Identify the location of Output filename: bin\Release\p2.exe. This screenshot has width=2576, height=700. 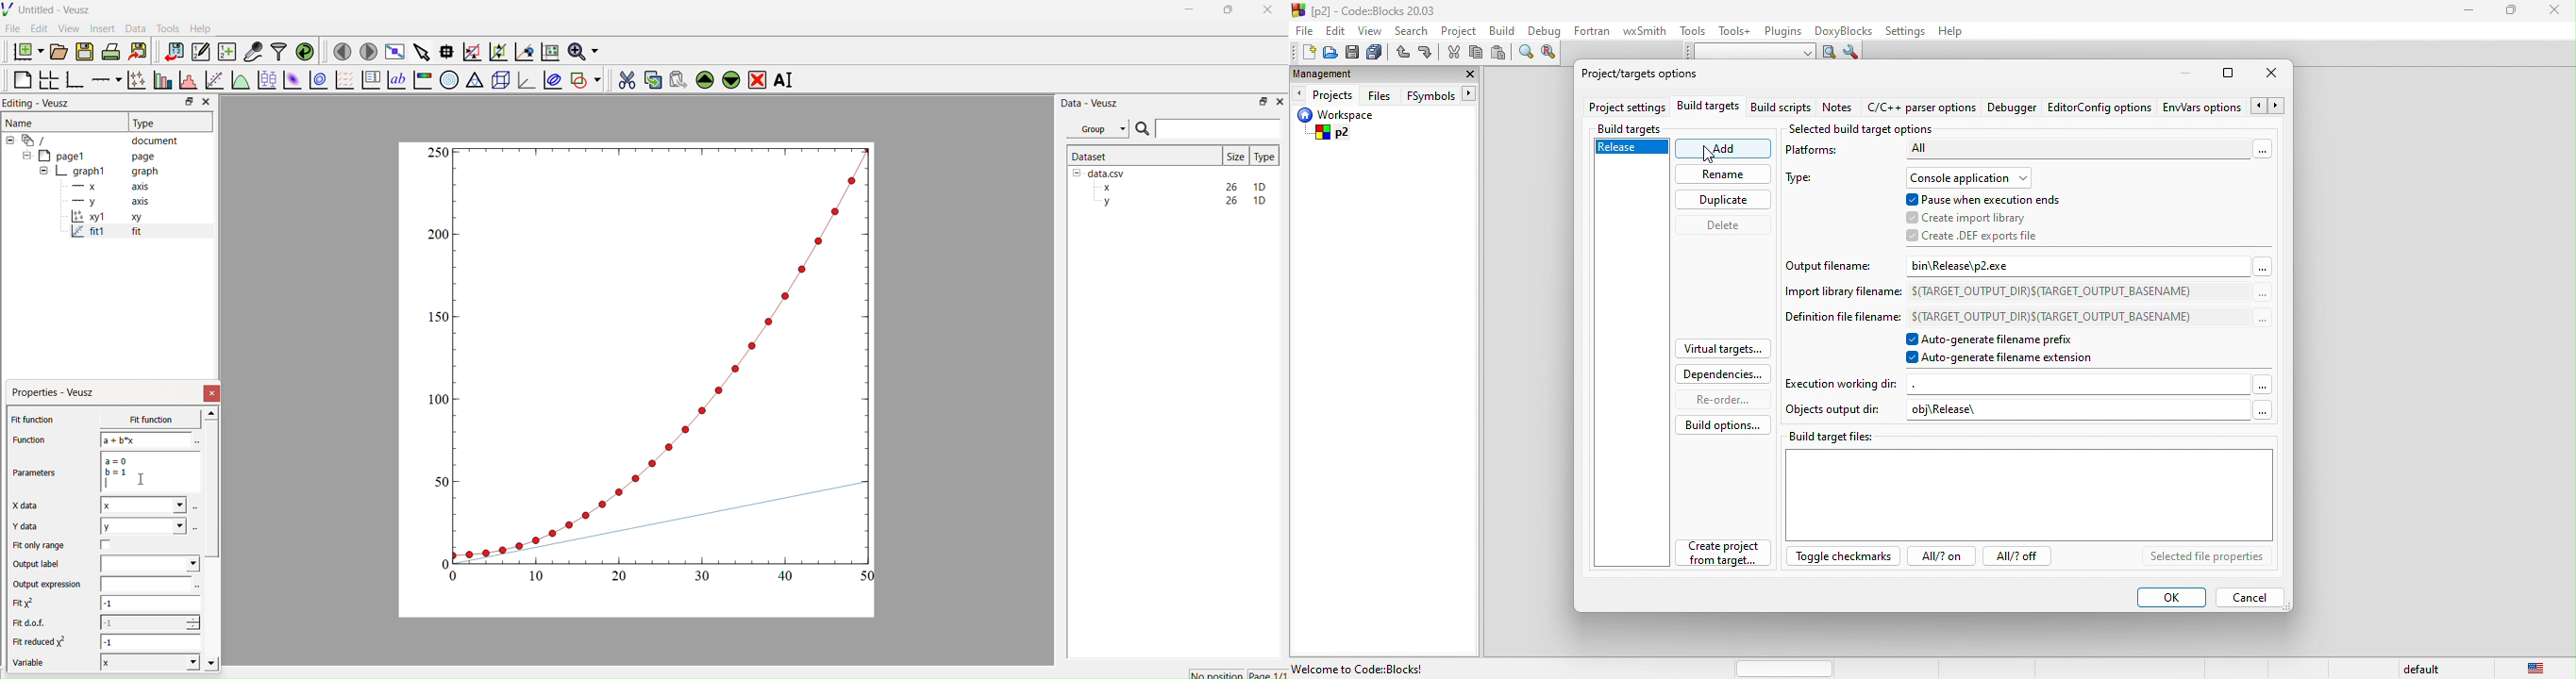
(2020, 266).